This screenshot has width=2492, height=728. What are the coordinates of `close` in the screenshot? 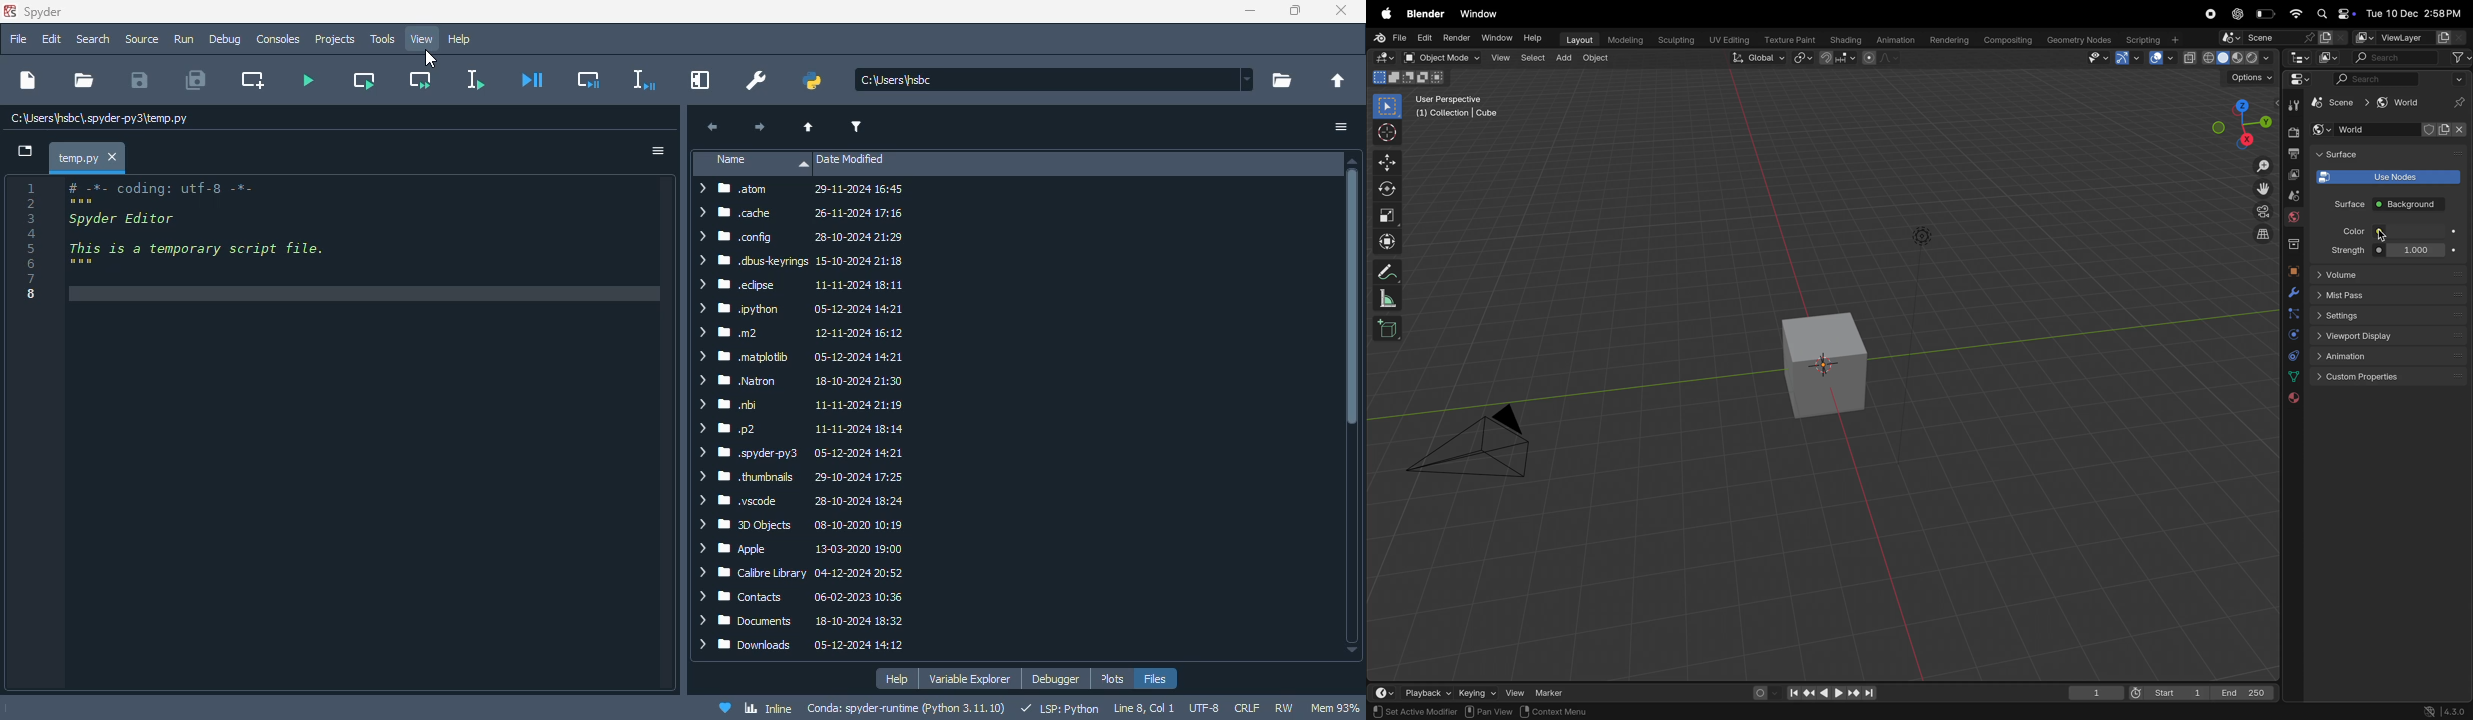 It's located at (1340, 10).